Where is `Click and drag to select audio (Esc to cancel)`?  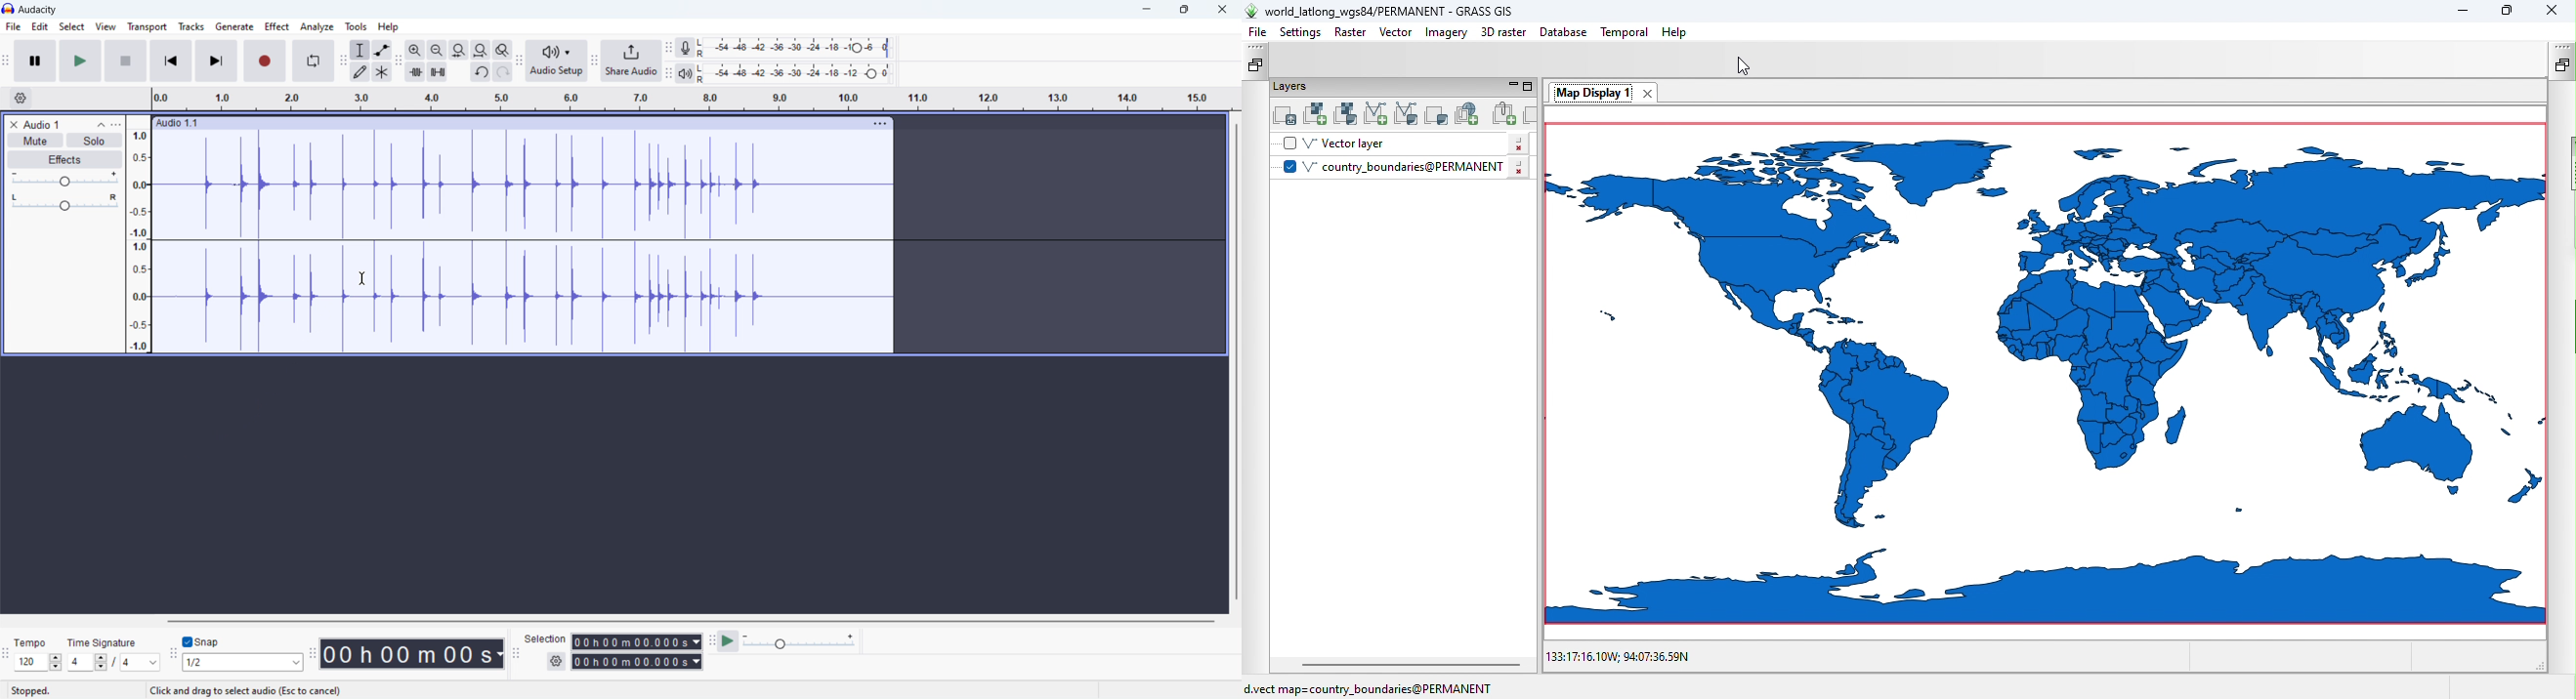 Click and drag to select audio (Esc to cancel) is located at coordinates (245, 691).